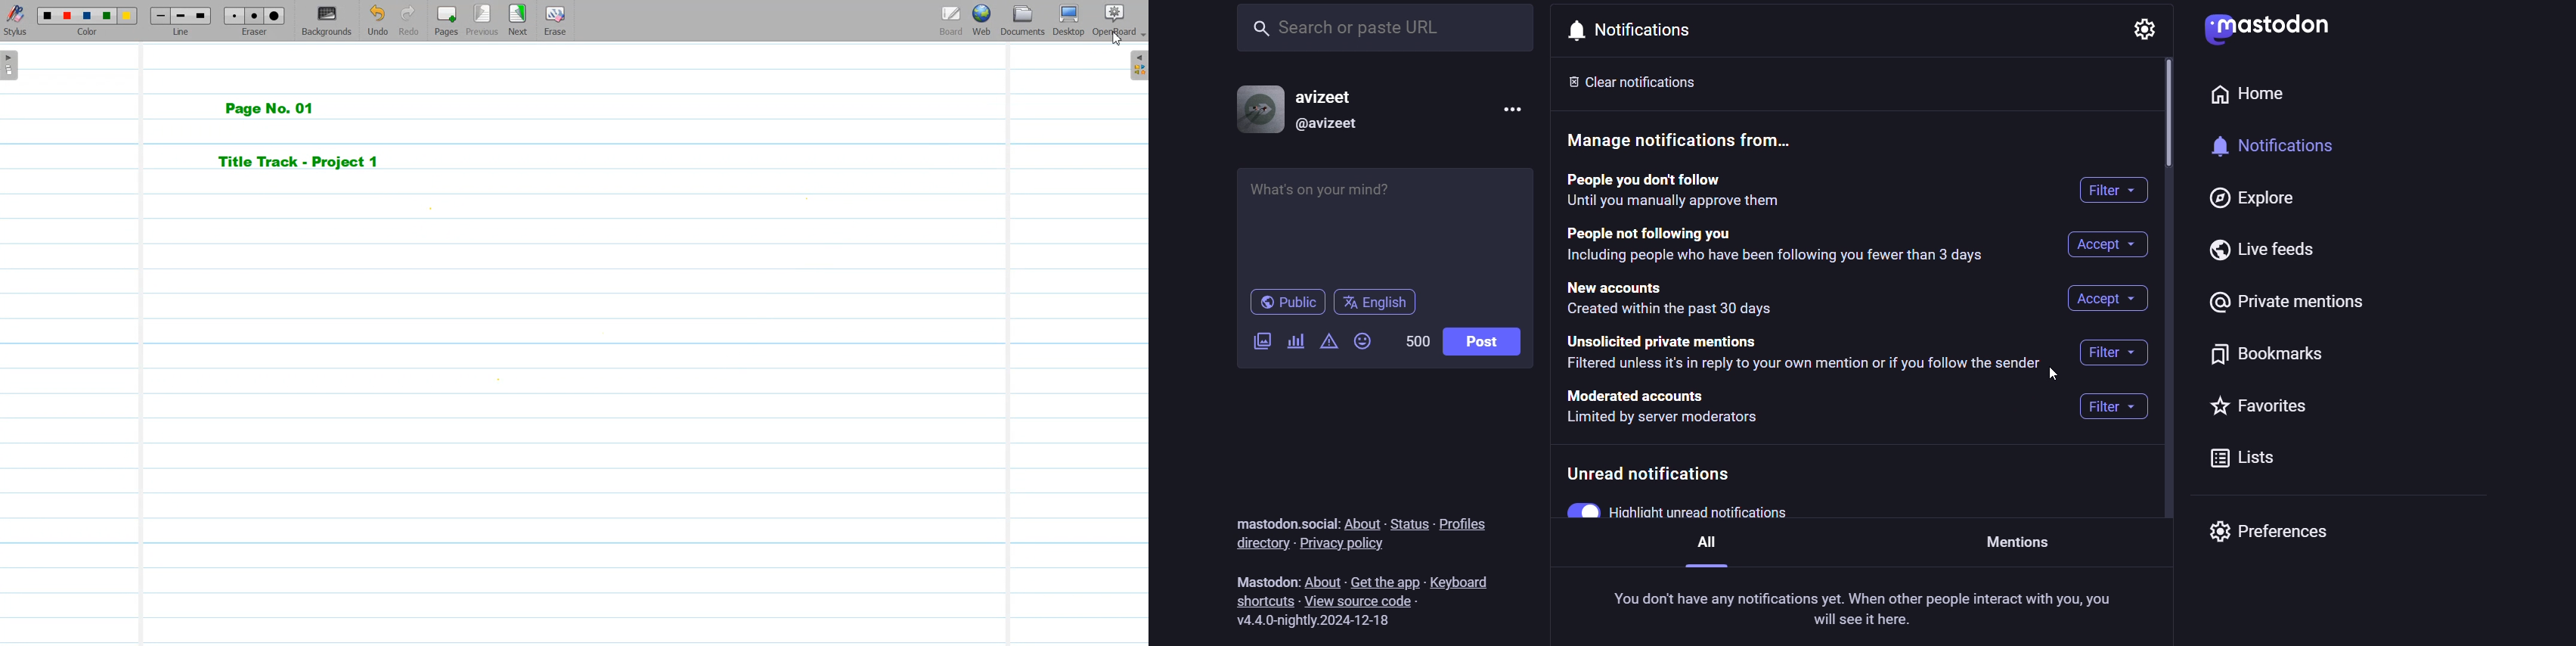 The height and width of the screenshot is (672, 2576). I want to click on scroll bar, so click(2165, 111).